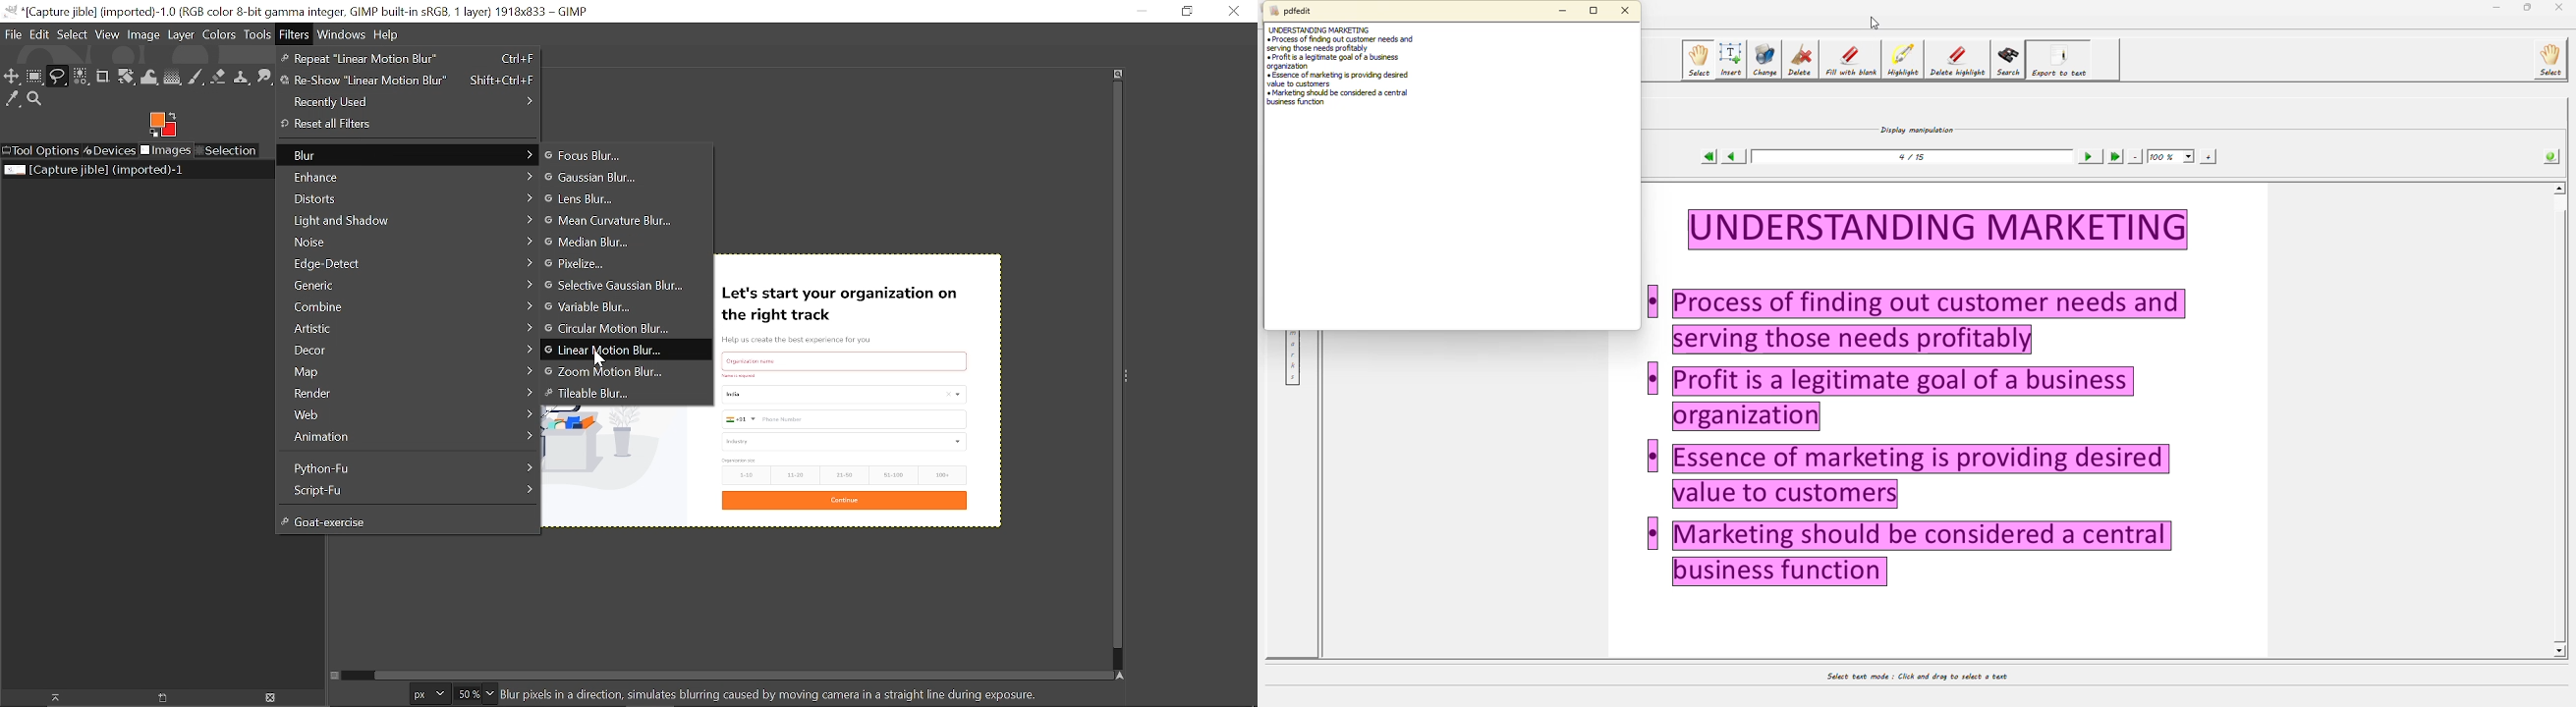 The width and height of the screenshot is (2576, 728). Describe the element at coordinates (407, 490) in the screenshot. I see `Script-Fy` at that location.